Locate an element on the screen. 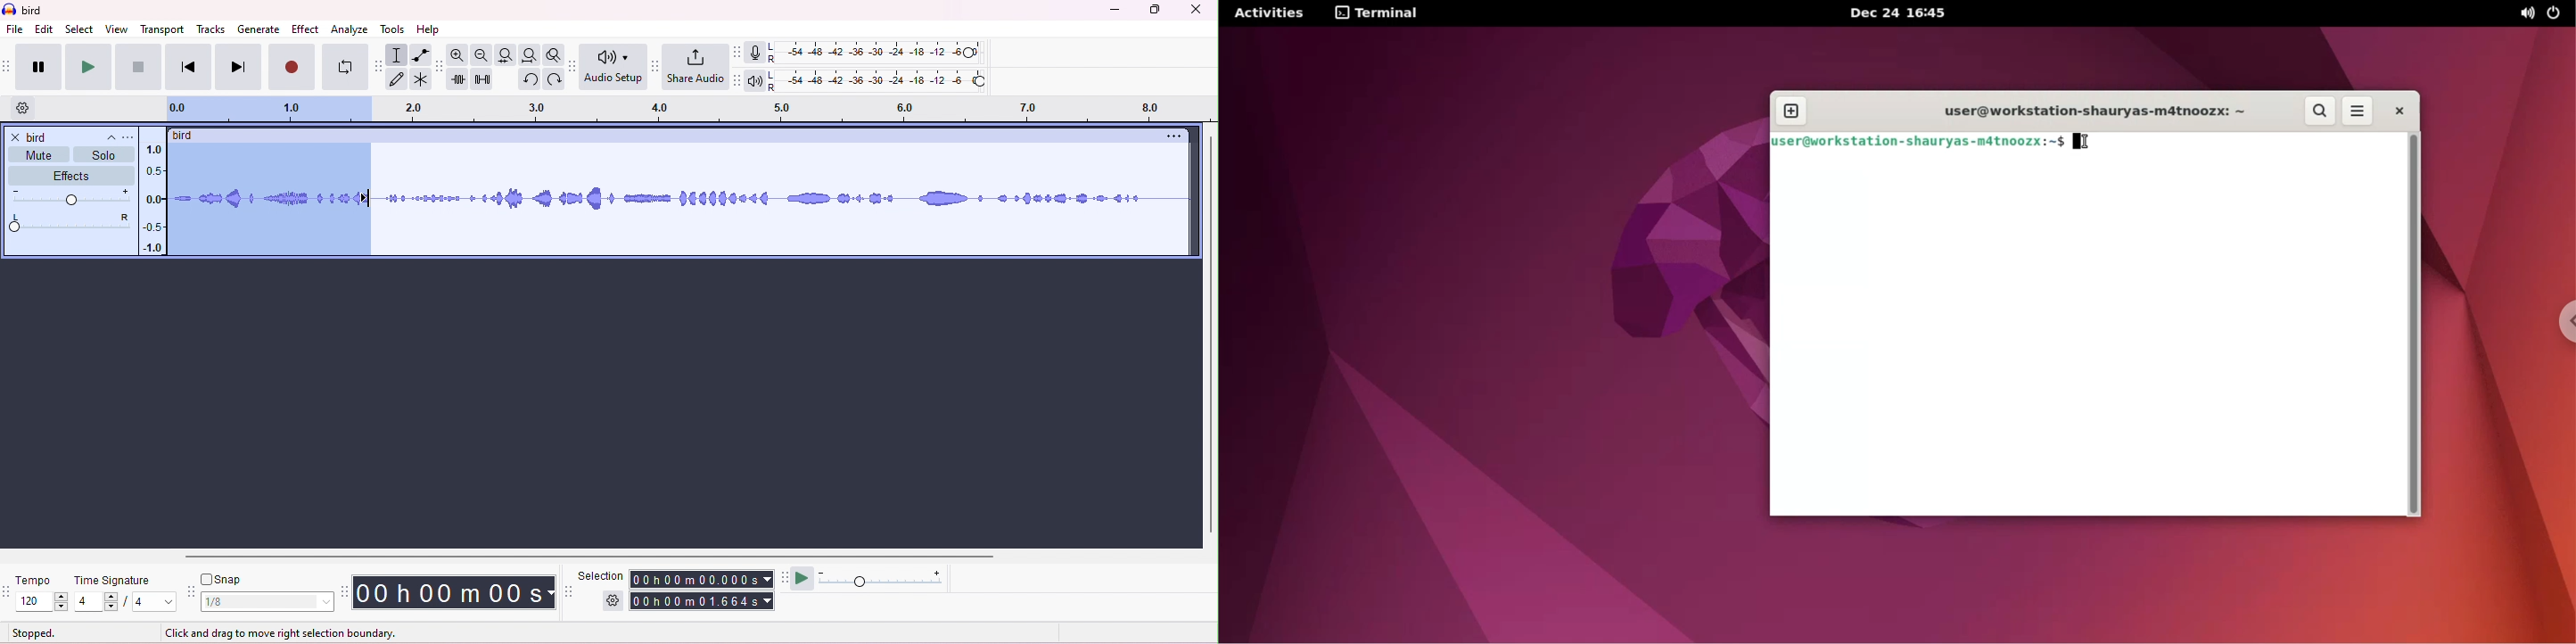 This screenshot has width=2576, height=644. volume is located at coordinates (72, 196).